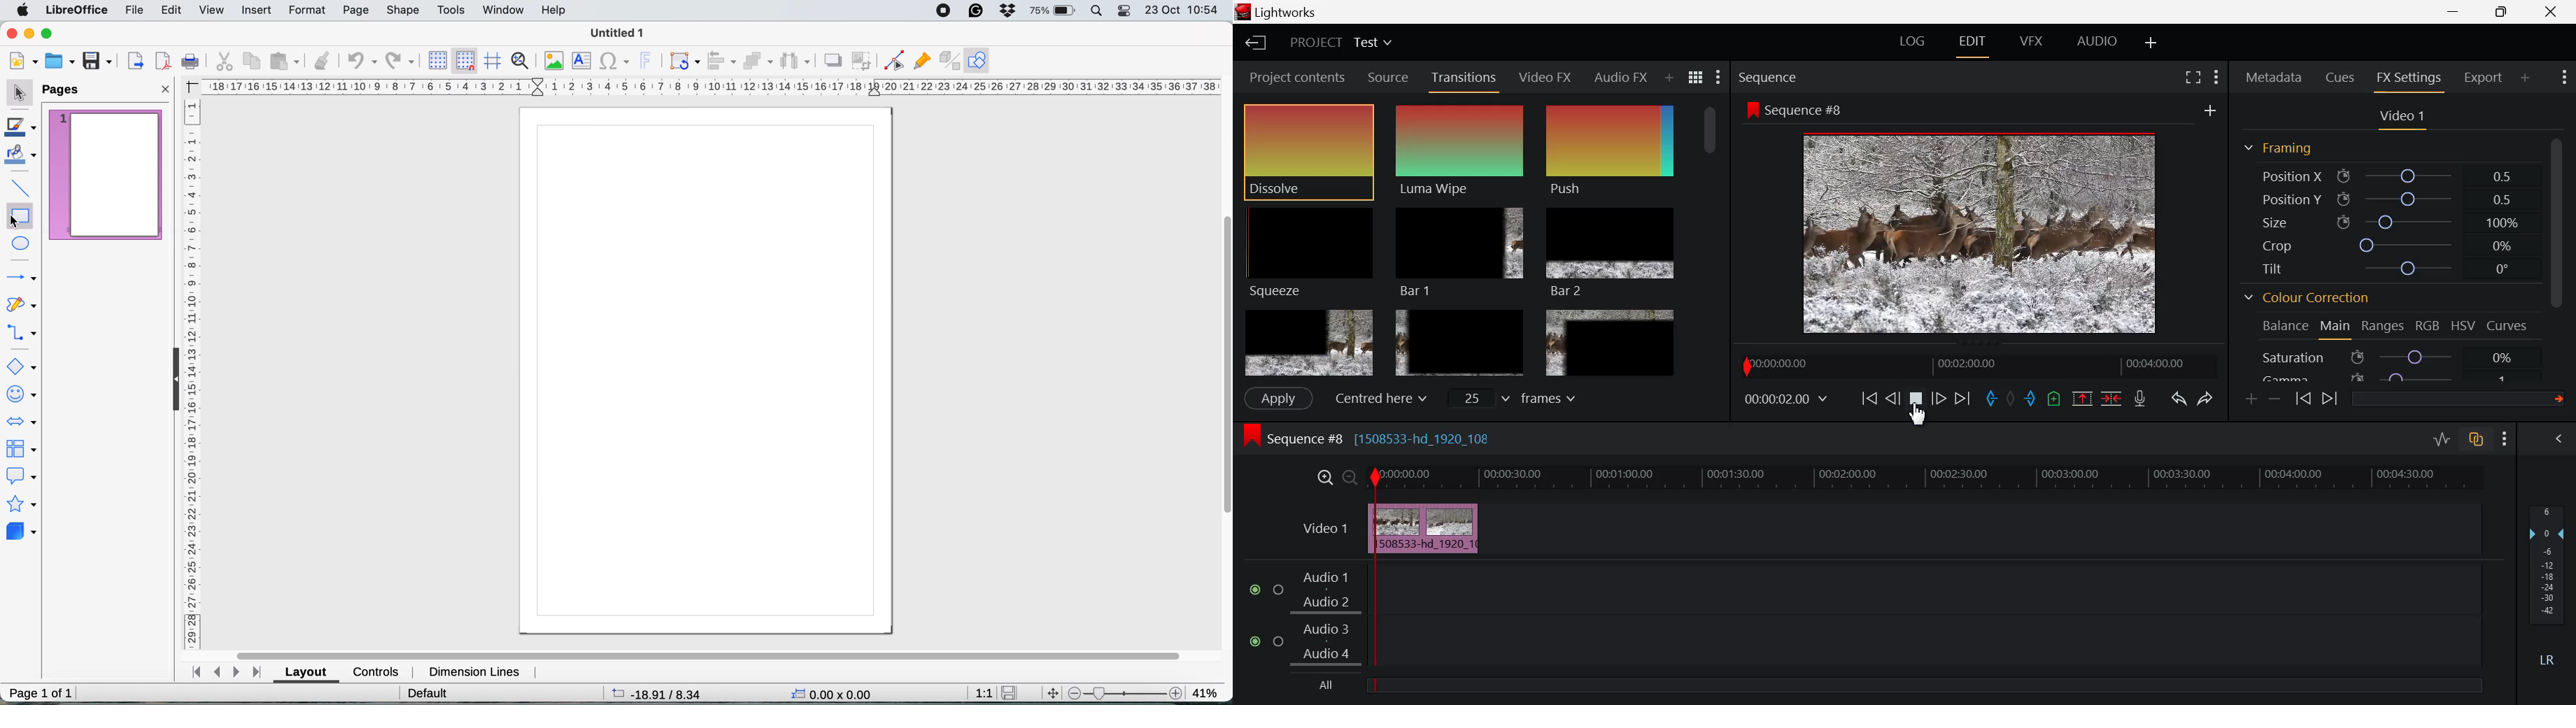 The image size is (2576, 728). What do you see at coordinates (137, 60) in the screenshot?
I see `export` at bounding box center [137, 60].